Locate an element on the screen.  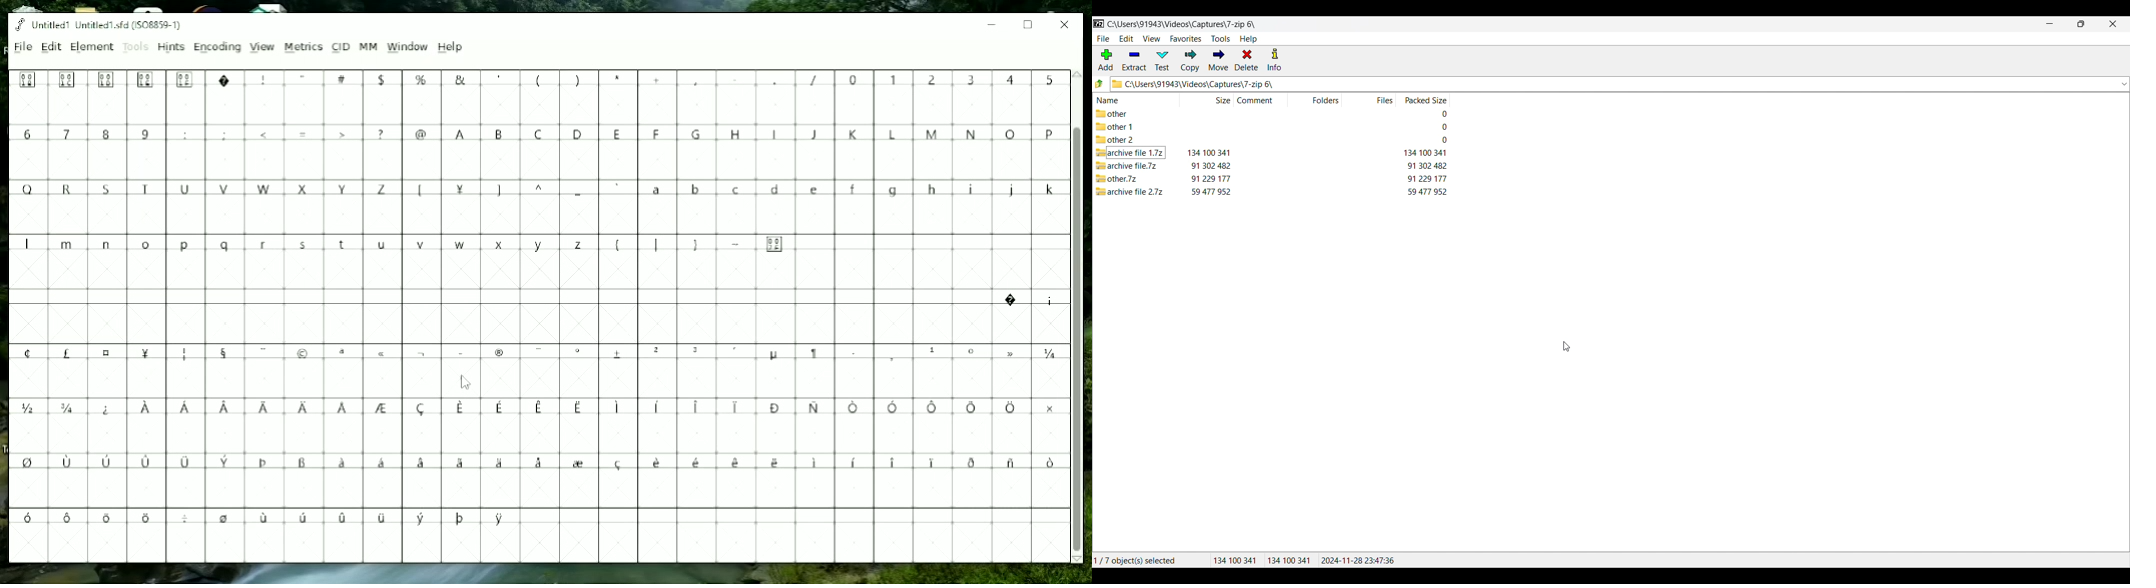
Small Letters is located at coordinates (304, 247).